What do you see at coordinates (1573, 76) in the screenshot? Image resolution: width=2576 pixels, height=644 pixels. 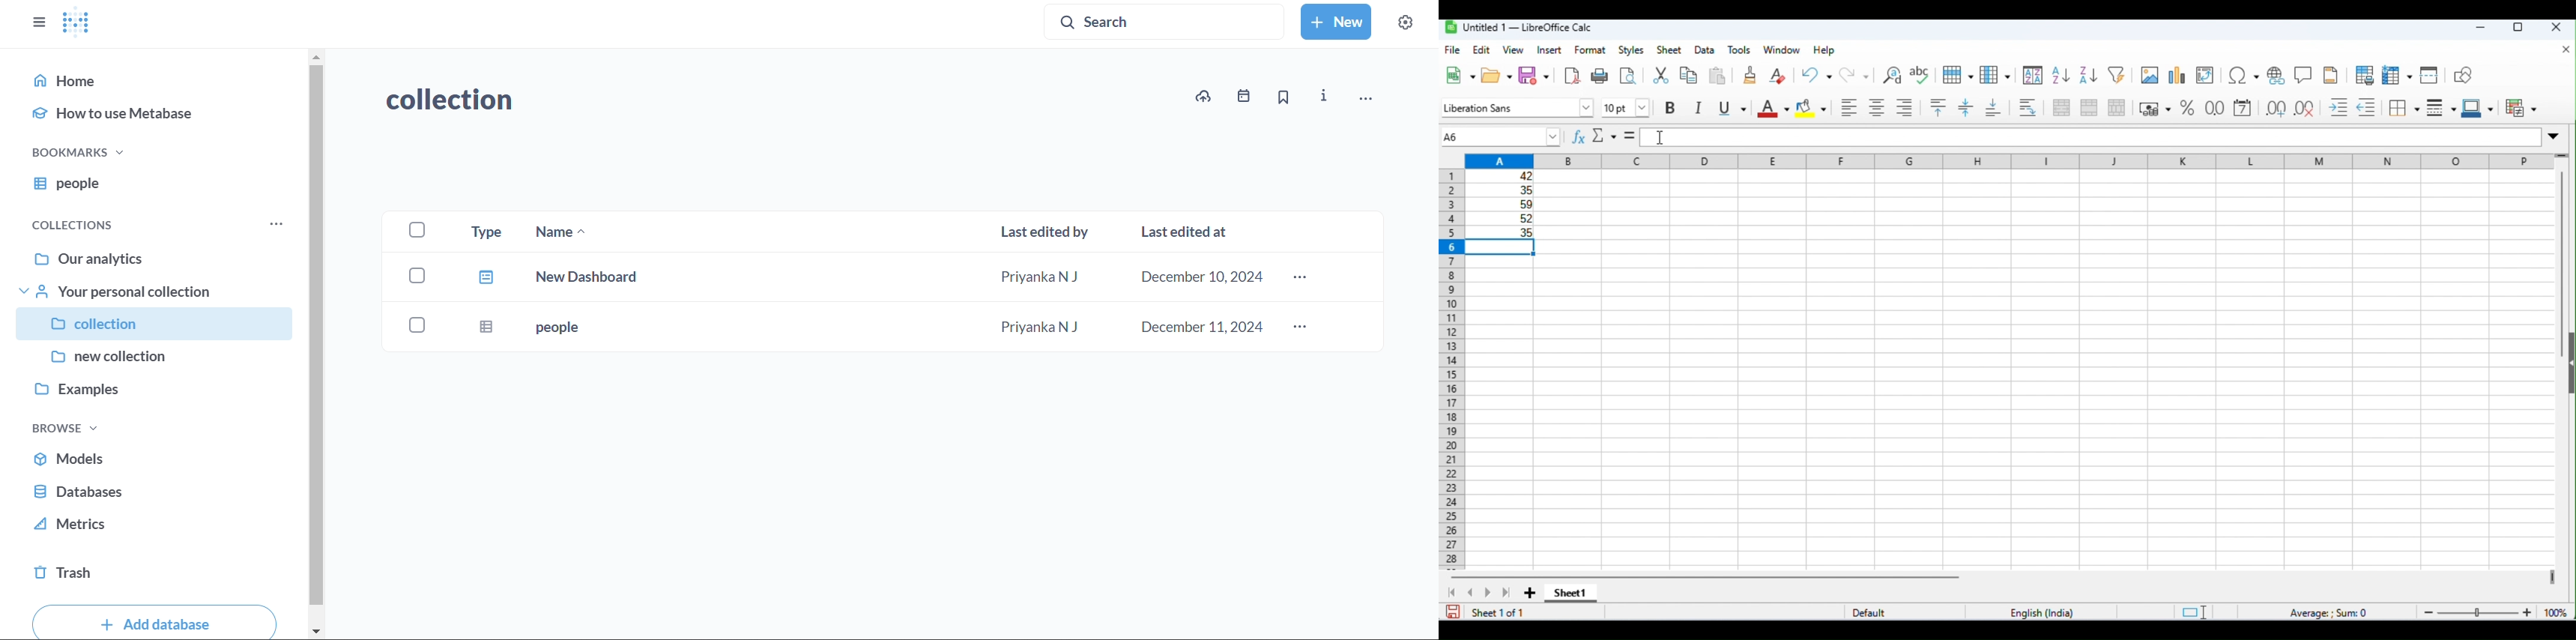 I see `export as pdf` at bounding box center [1573, 76].